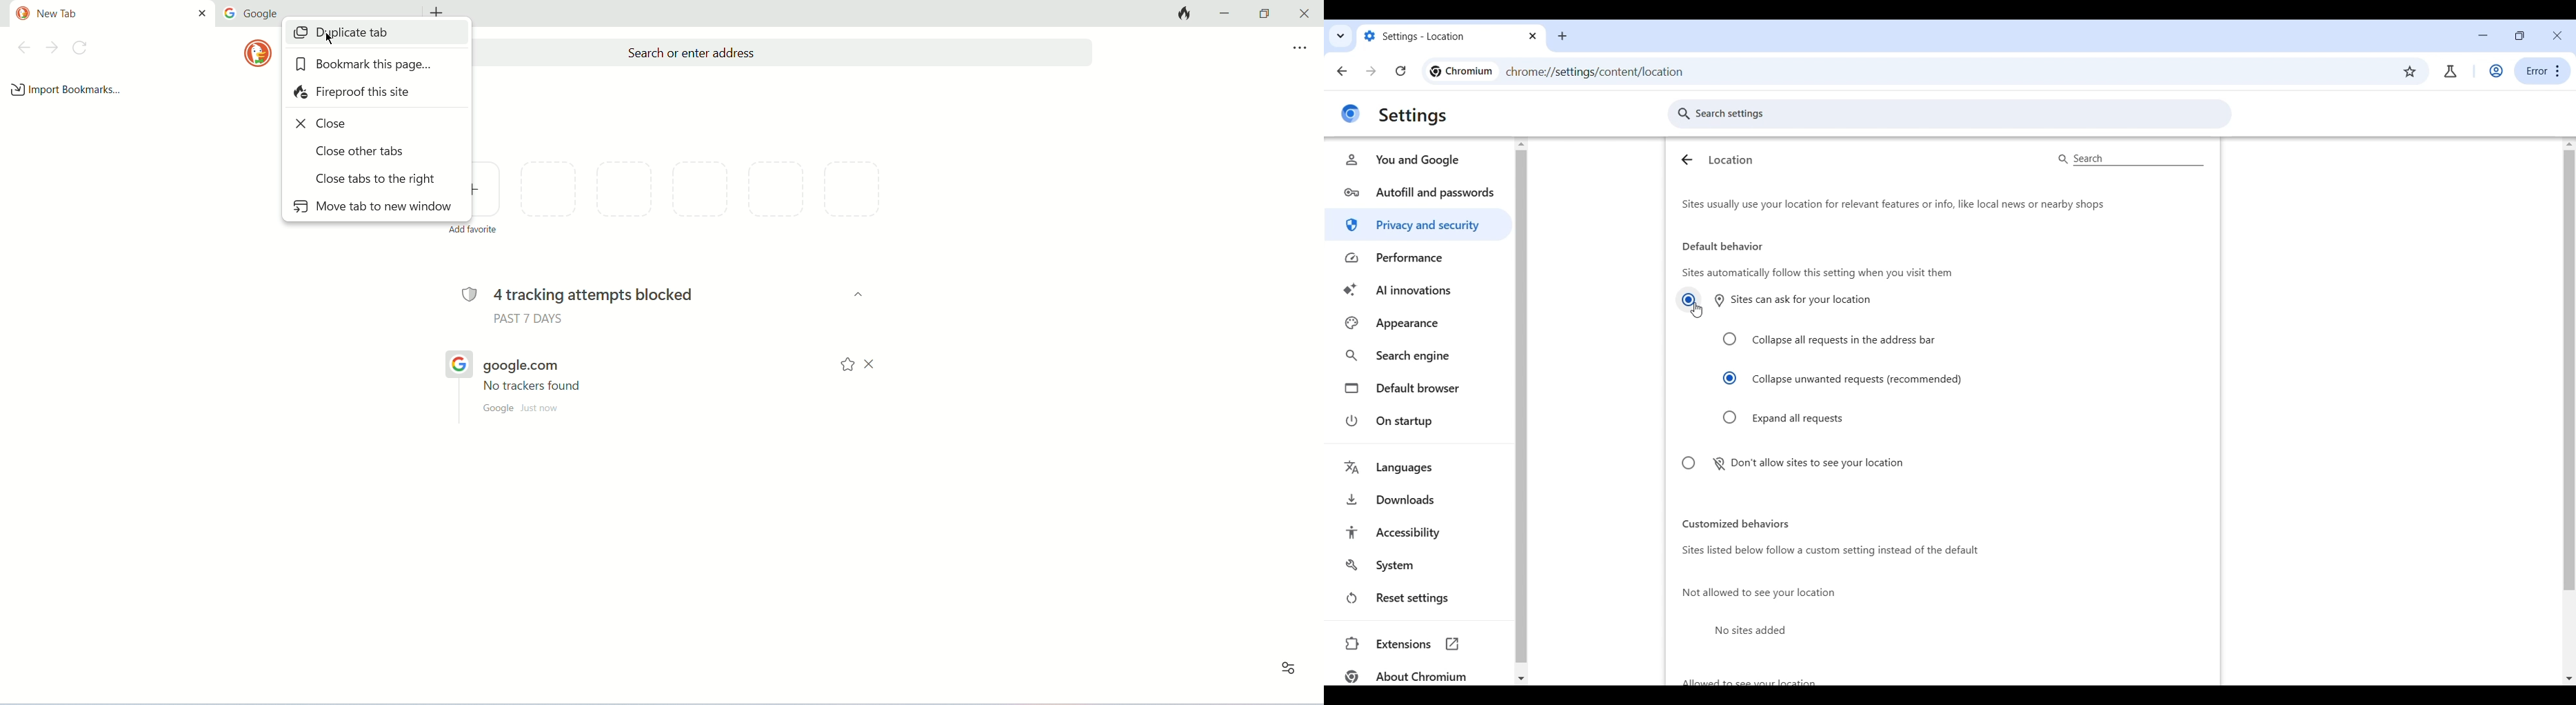 The width and height of the screenshot is (2576, 728). What do you see at coordinates (1350, 114) in the screenshot?
I see `chrome logo` at bounding box center [1350, 114].